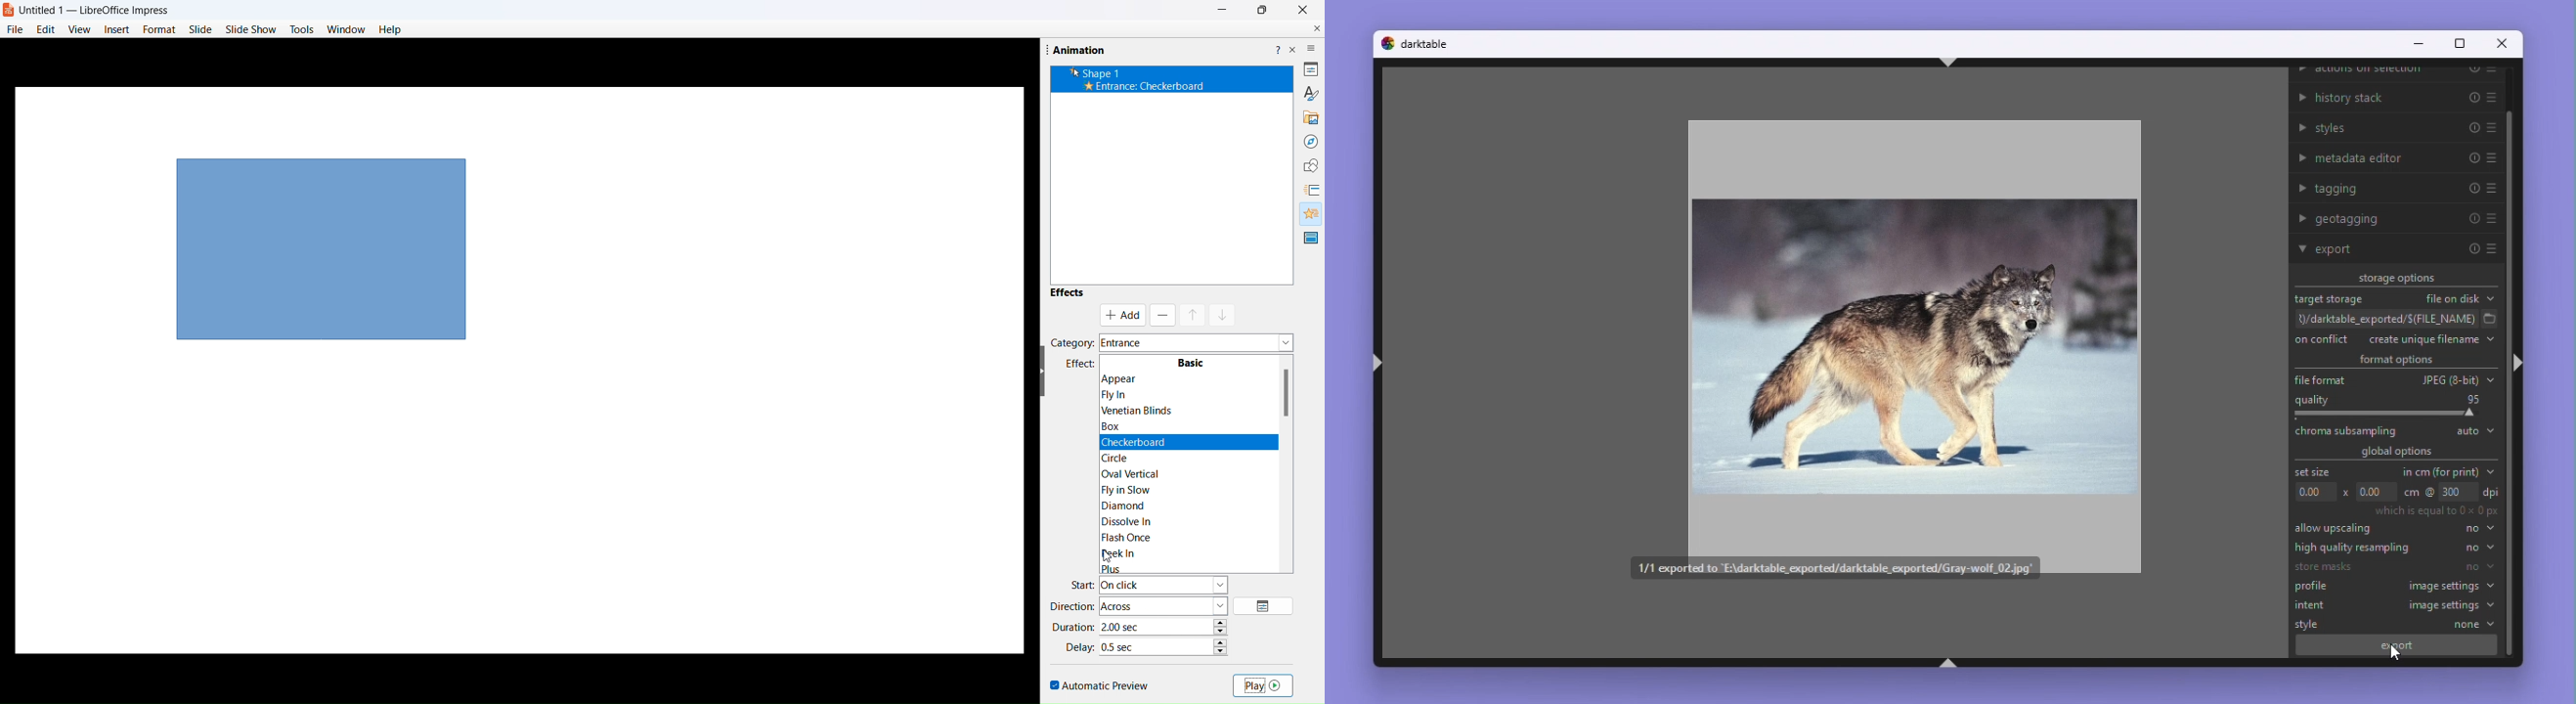 The width and height of the screenshot is (2576, 728). Describe the element at coordinates (1121, 458) in the screenshot. I see `circle` at that location.